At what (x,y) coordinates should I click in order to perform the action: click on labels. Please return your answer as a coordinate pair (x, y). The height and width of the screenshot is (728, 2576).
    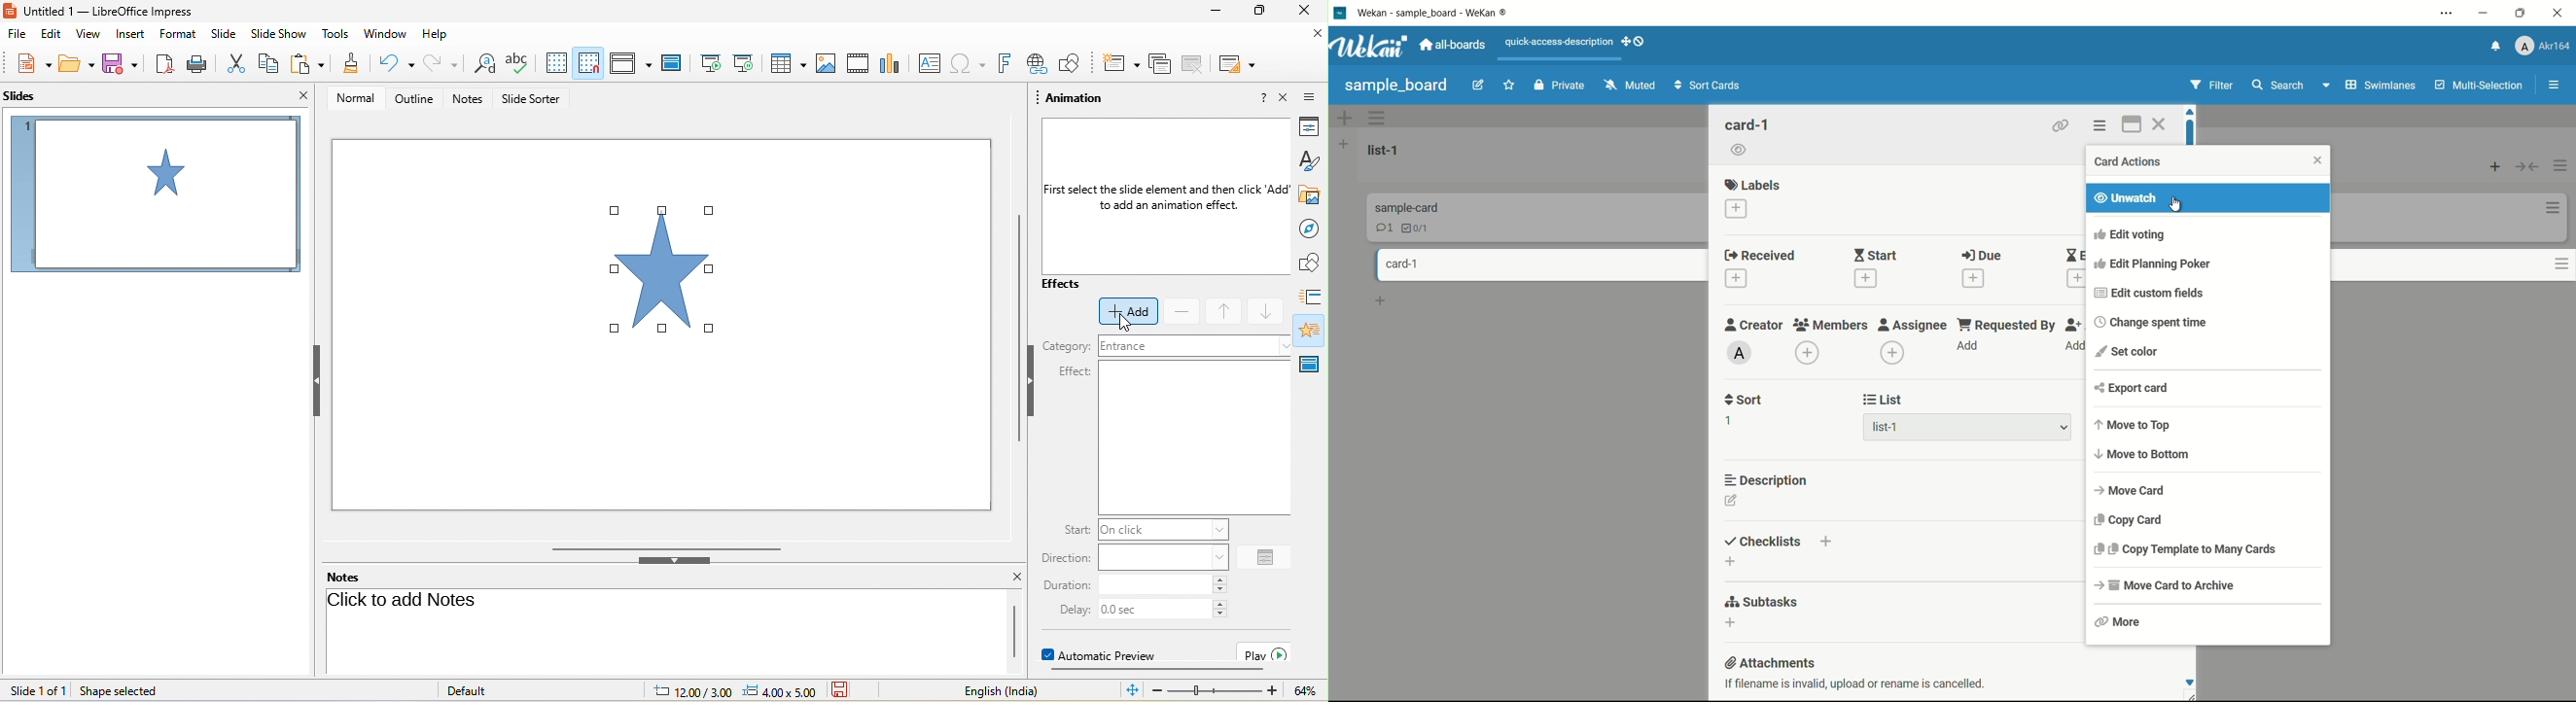
    Looking at the image, I should click on (1753, 185).